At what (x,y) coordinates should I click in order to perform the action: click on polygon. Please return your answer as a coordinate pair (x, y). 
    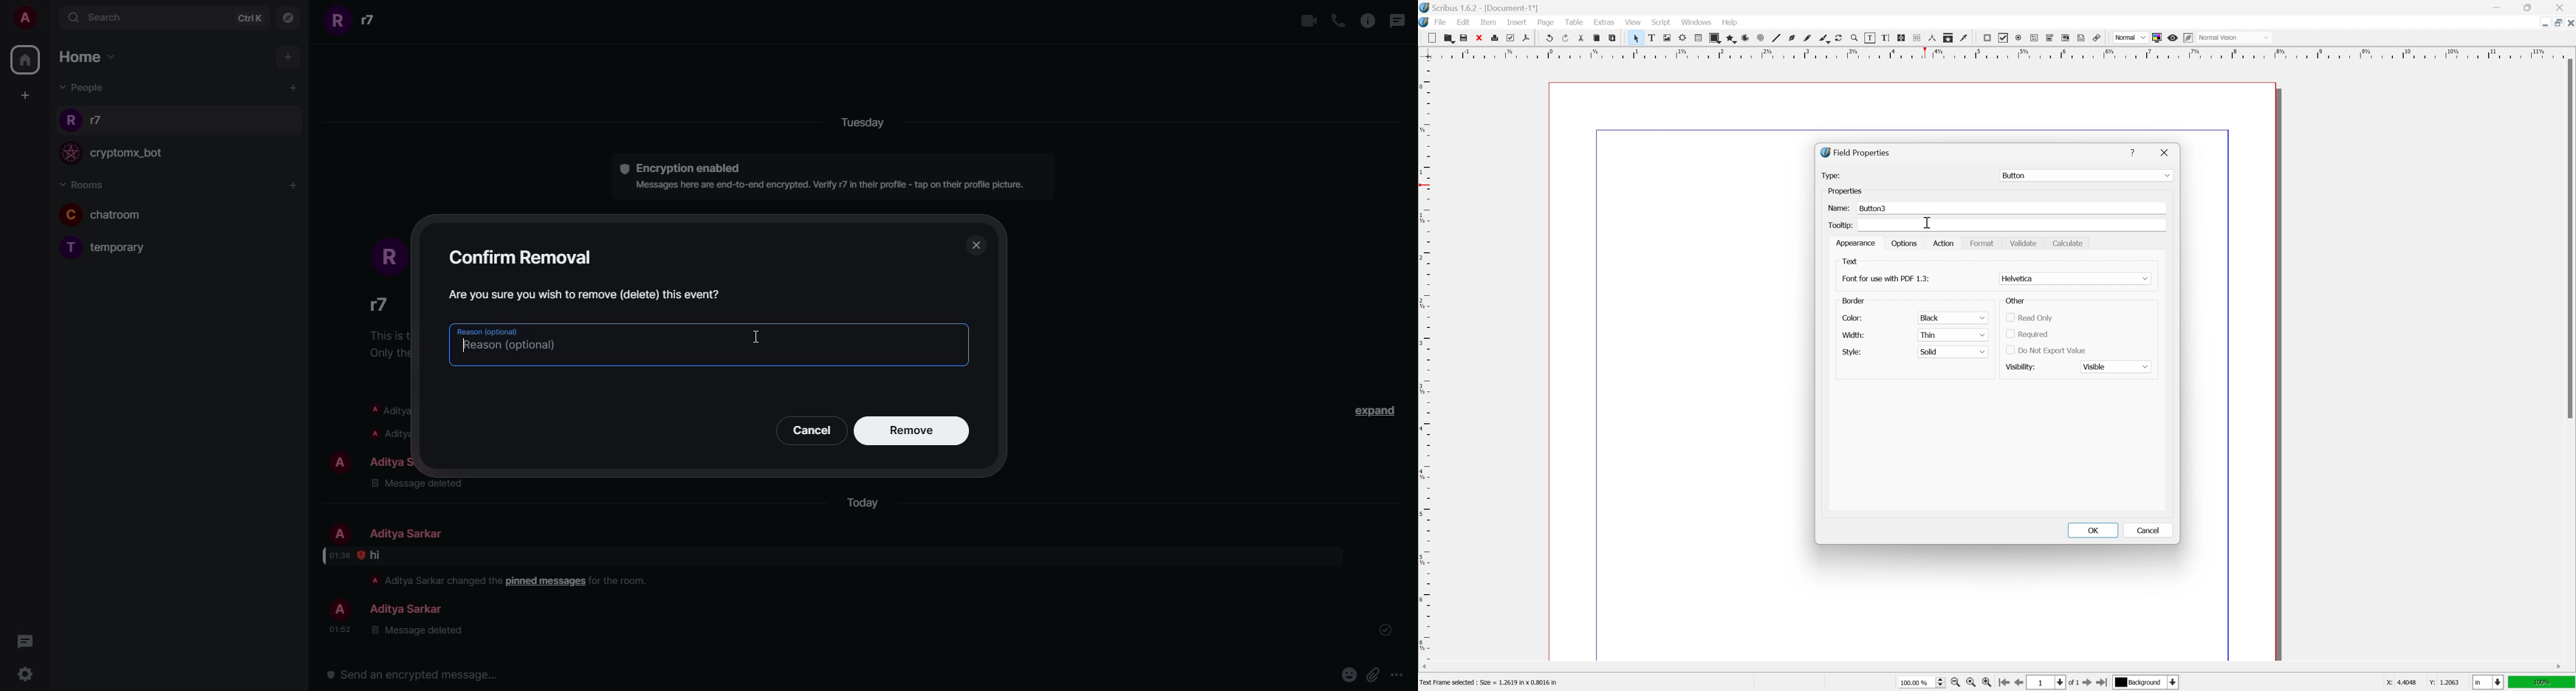
    Looking at the image, I should click on (1730, 38).